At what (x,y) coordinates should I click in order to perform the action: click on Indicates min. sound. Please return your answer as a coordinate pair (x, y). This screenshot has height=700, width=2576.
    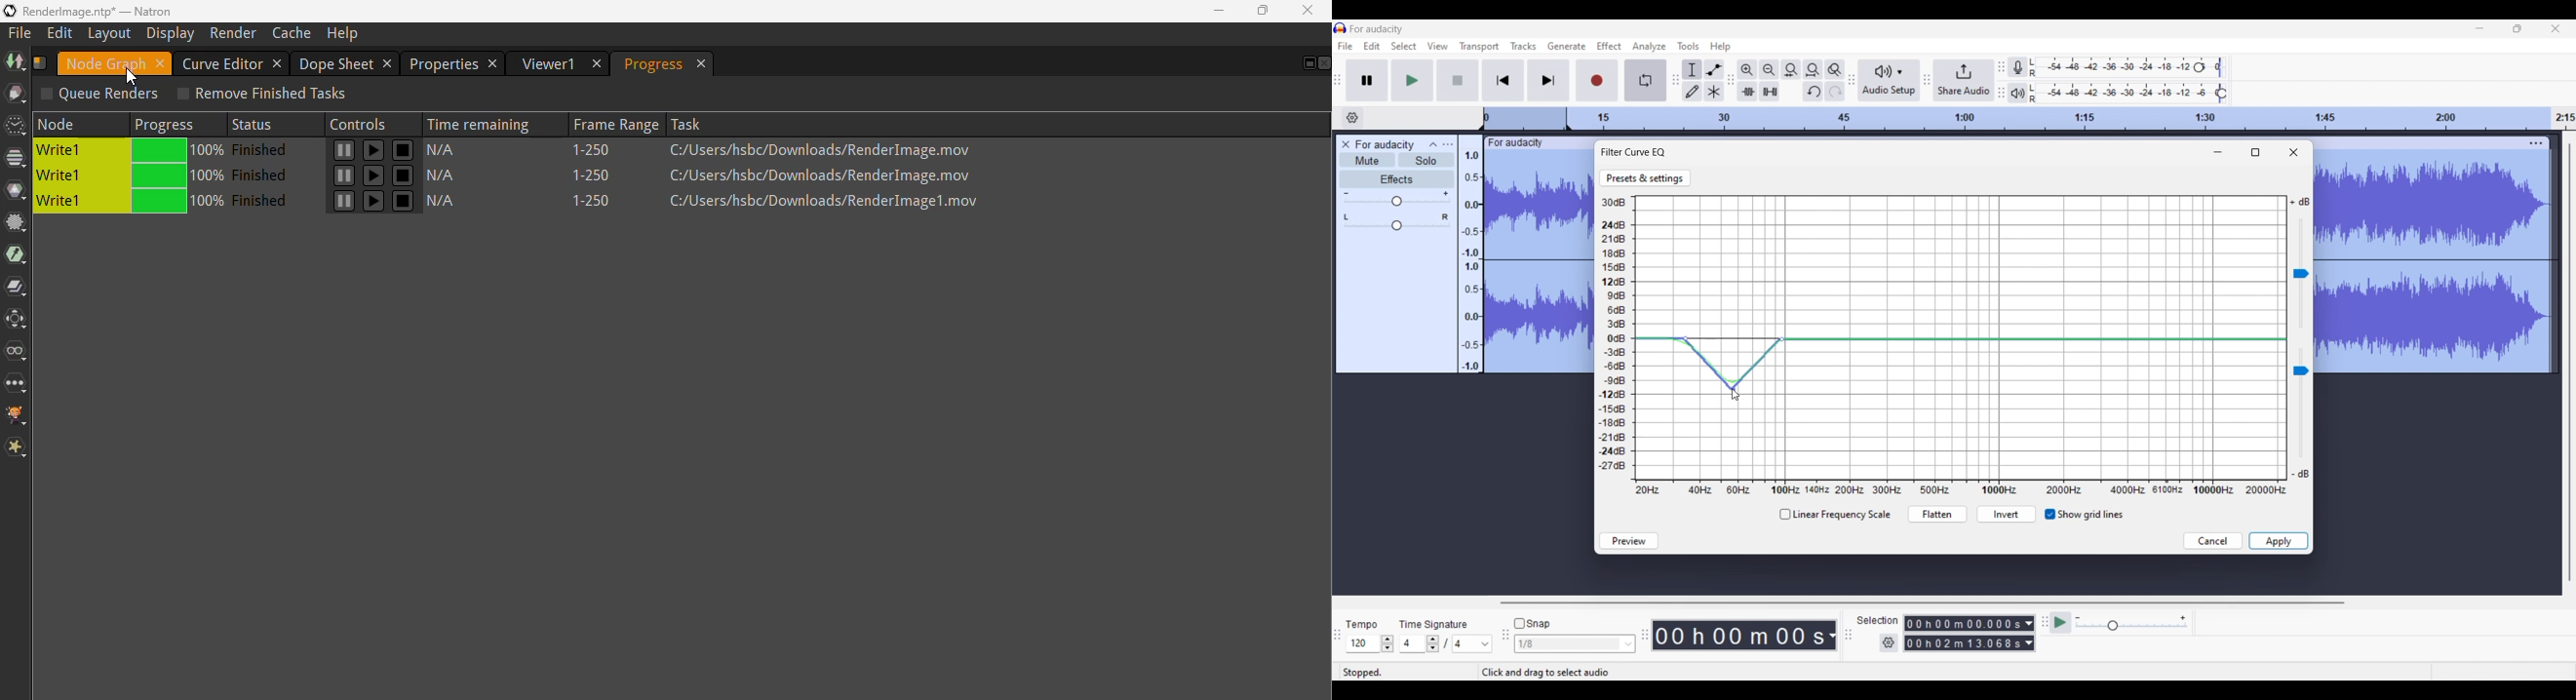
    Looking at the image, I should click on (2300, 474).